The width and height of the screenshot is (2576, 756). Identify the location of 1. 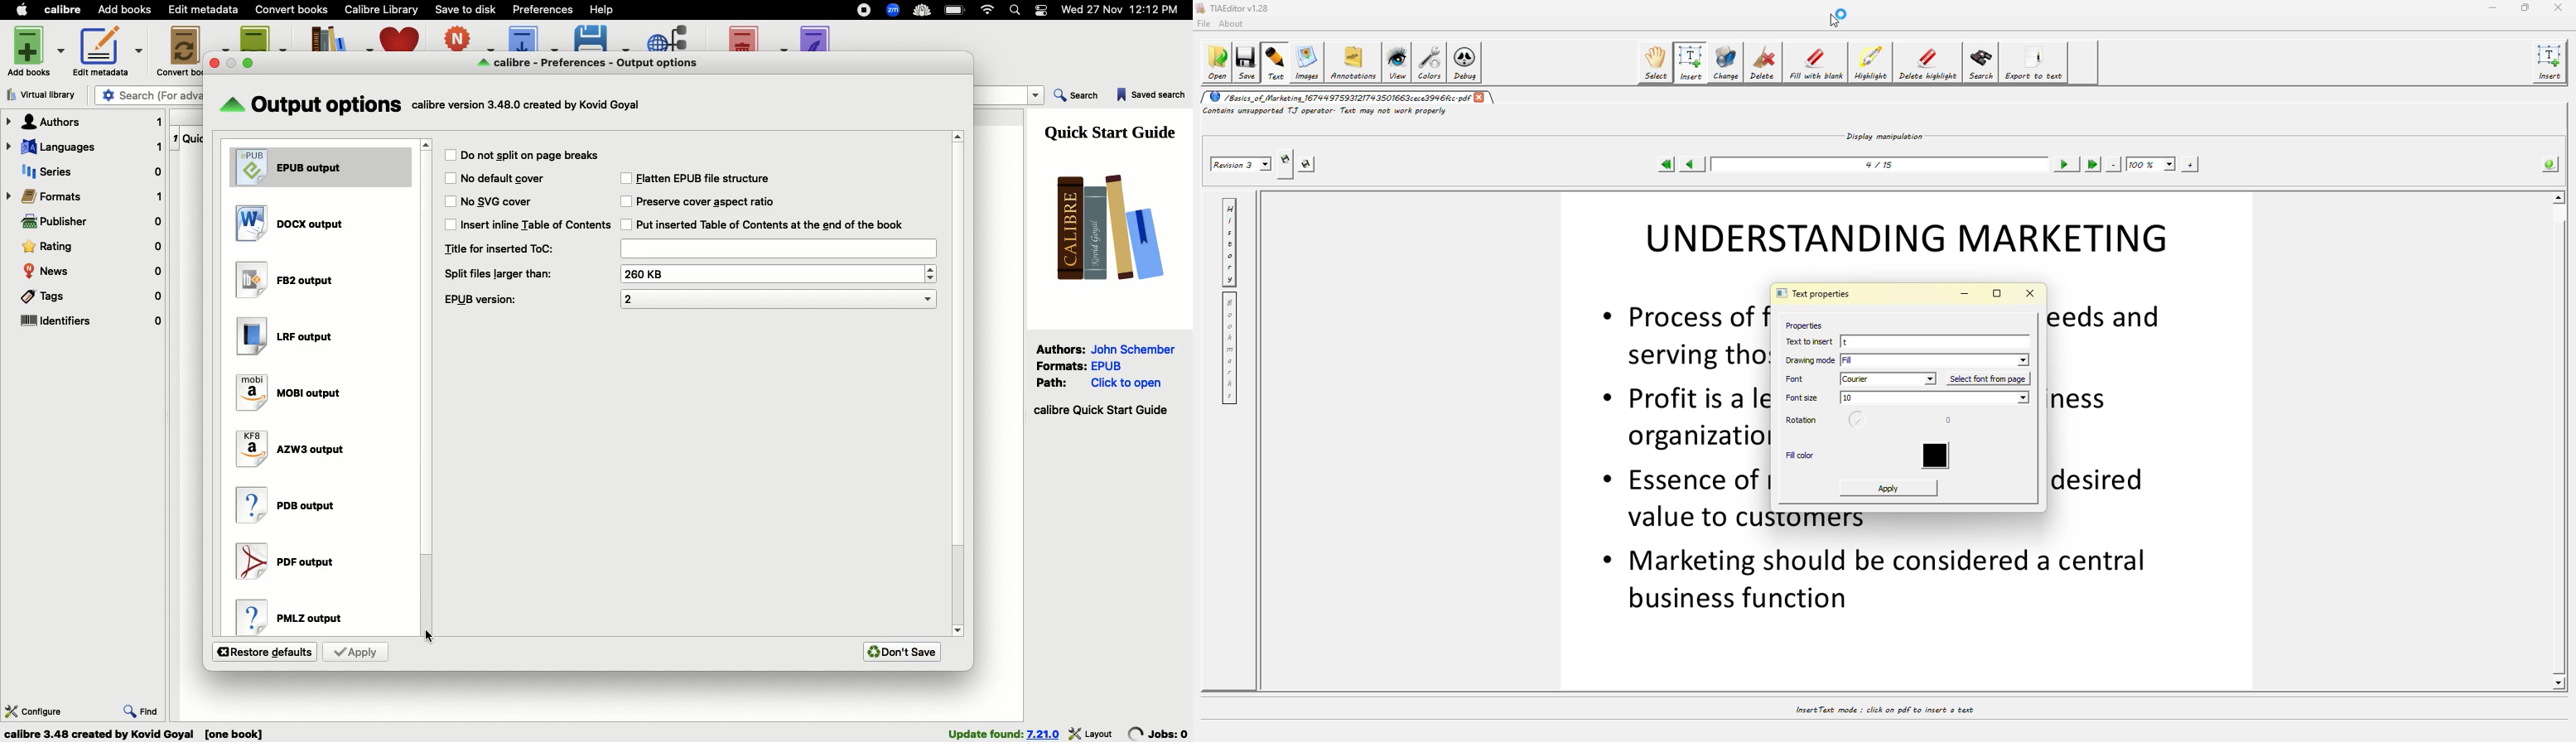
(175, 136).